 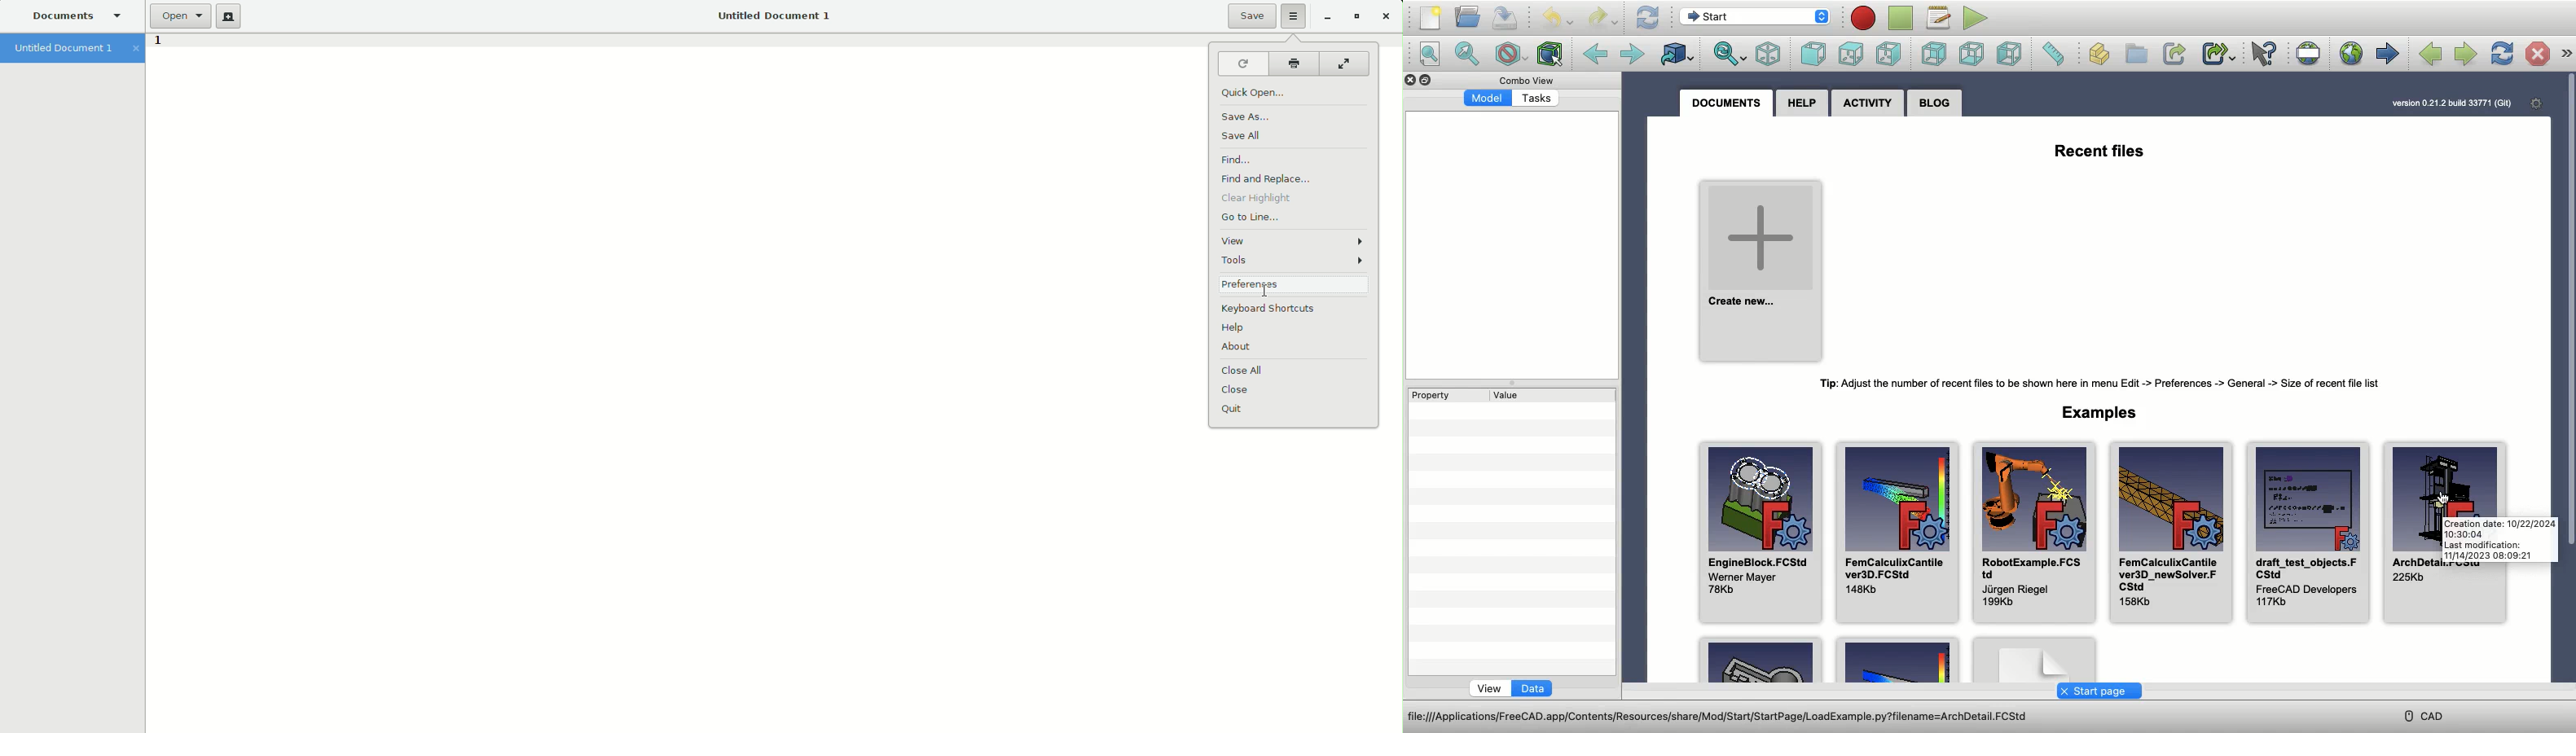 What do you see at coordinates (1901, 19) in the screenshot?
I see `Stop macro recording` at bounding box center [1901, 19].